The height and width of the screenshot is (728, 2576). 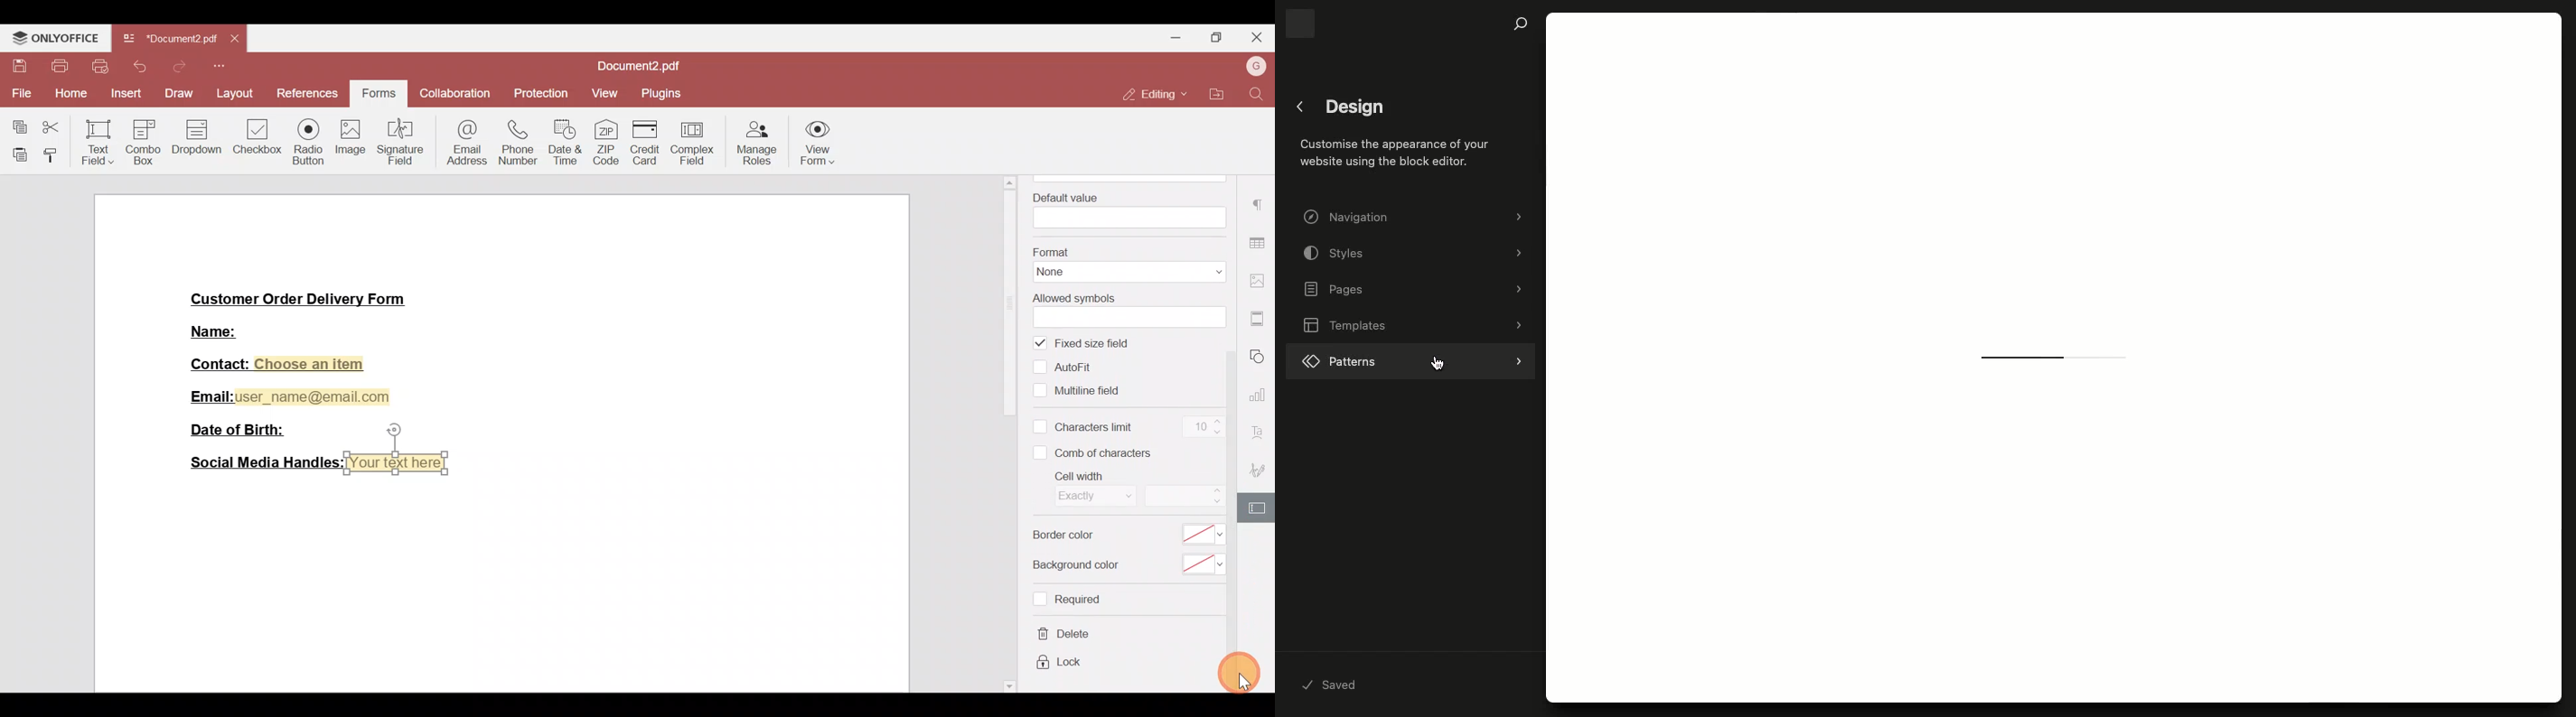 What do you see at coordinates (199, 138) in the screenshot?
I see `Dropdown` at bounding box center [199, 138].